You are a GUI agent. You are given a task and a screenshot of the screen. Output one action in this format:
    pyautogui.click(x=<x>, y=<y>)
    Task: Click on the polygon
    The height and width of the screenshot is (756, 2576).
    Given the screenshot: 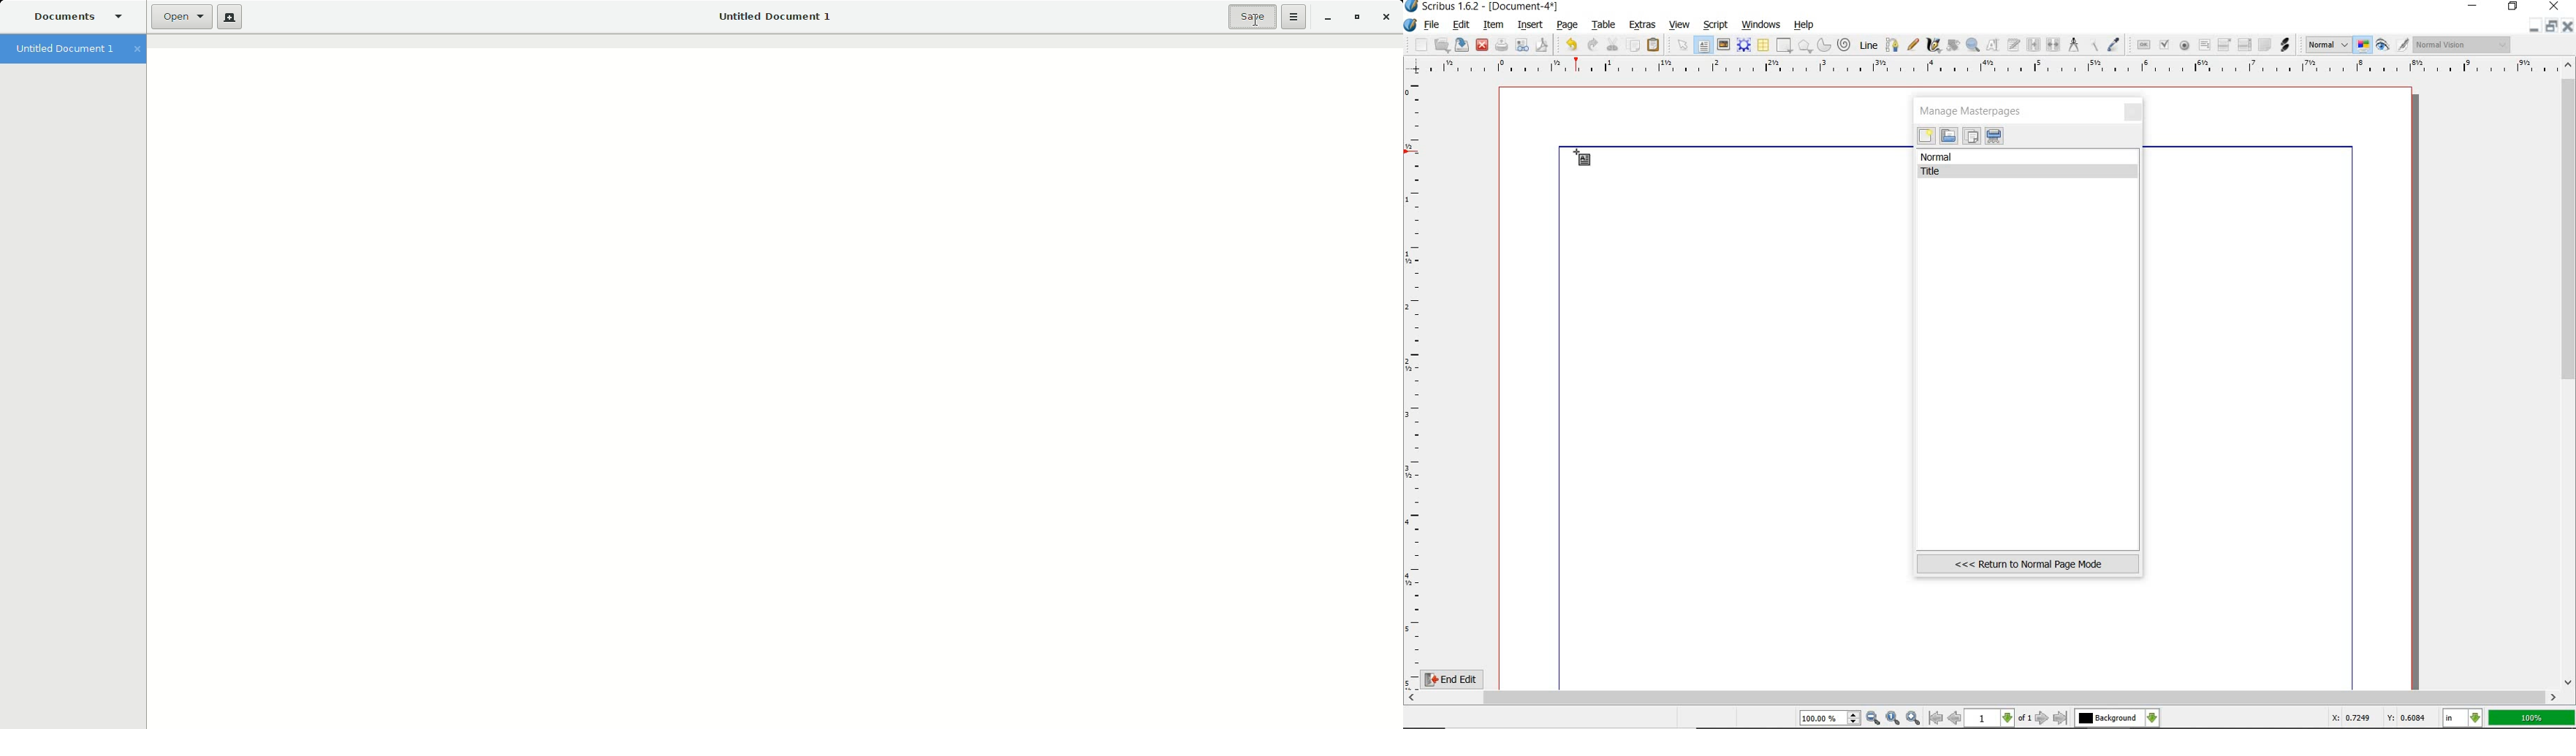 What is the action you would take?
    pyautogui.click(x=1805, y=47)
    